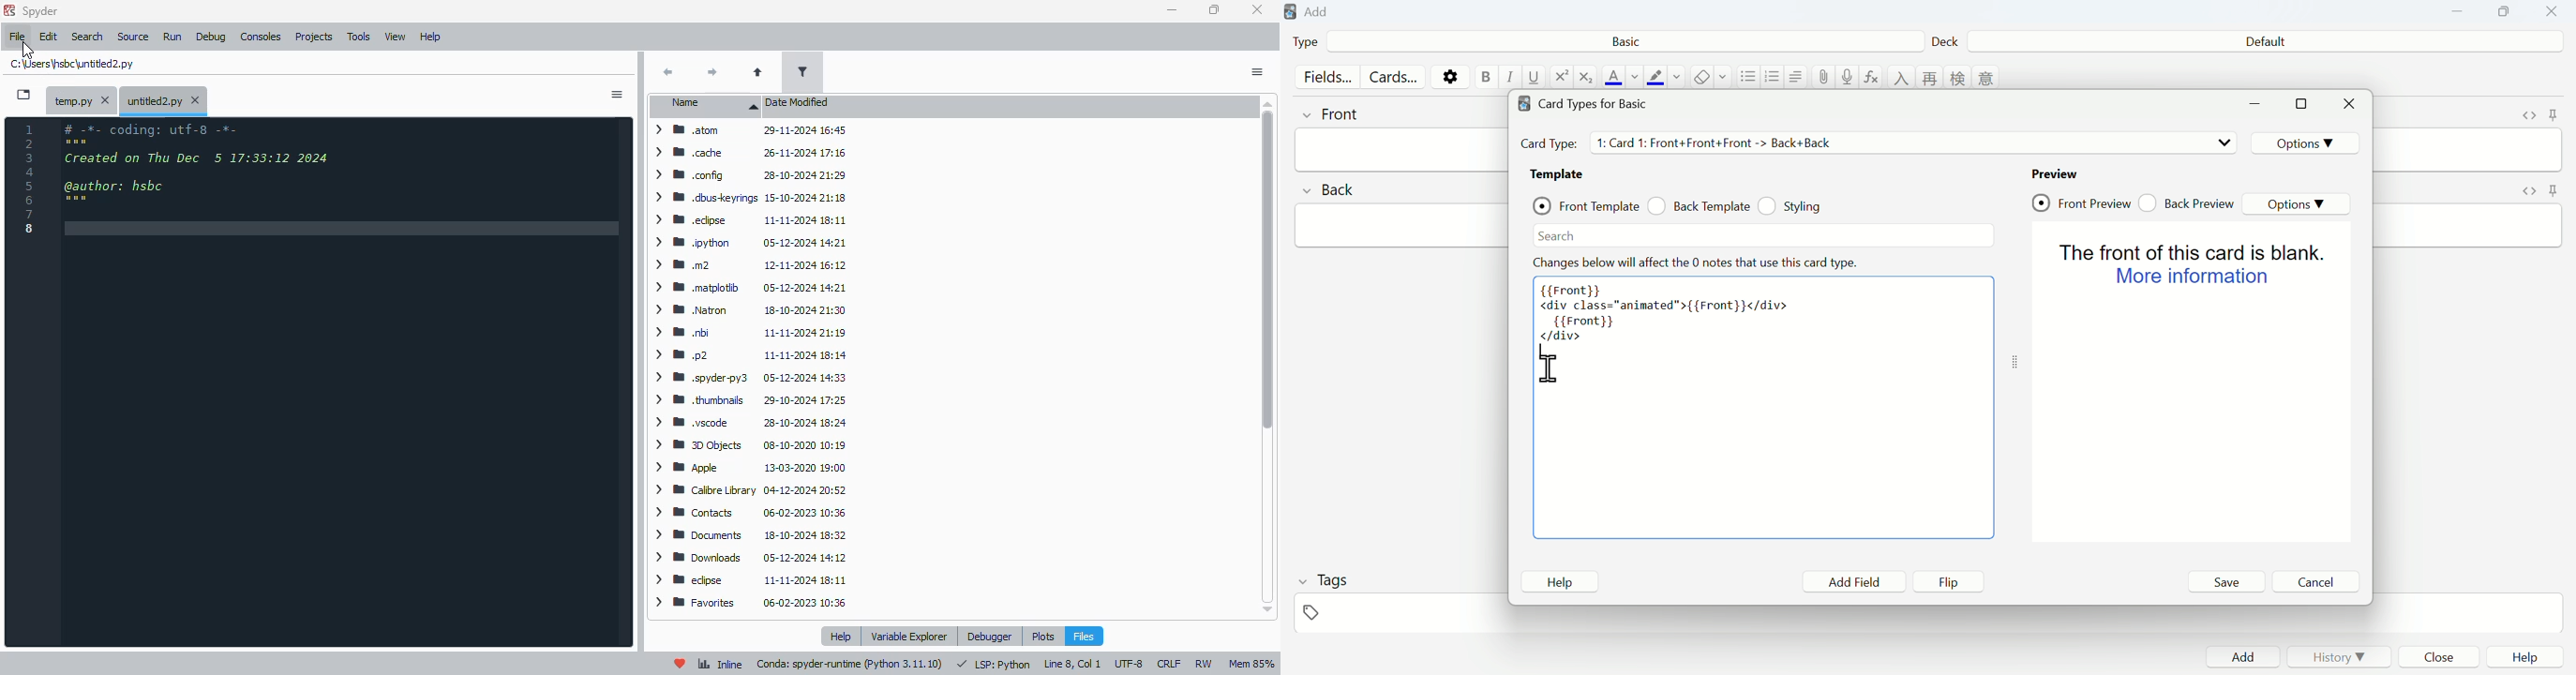  Describe the element at coordinates (757, 72) in the screenshot. I see `parent` at that location.